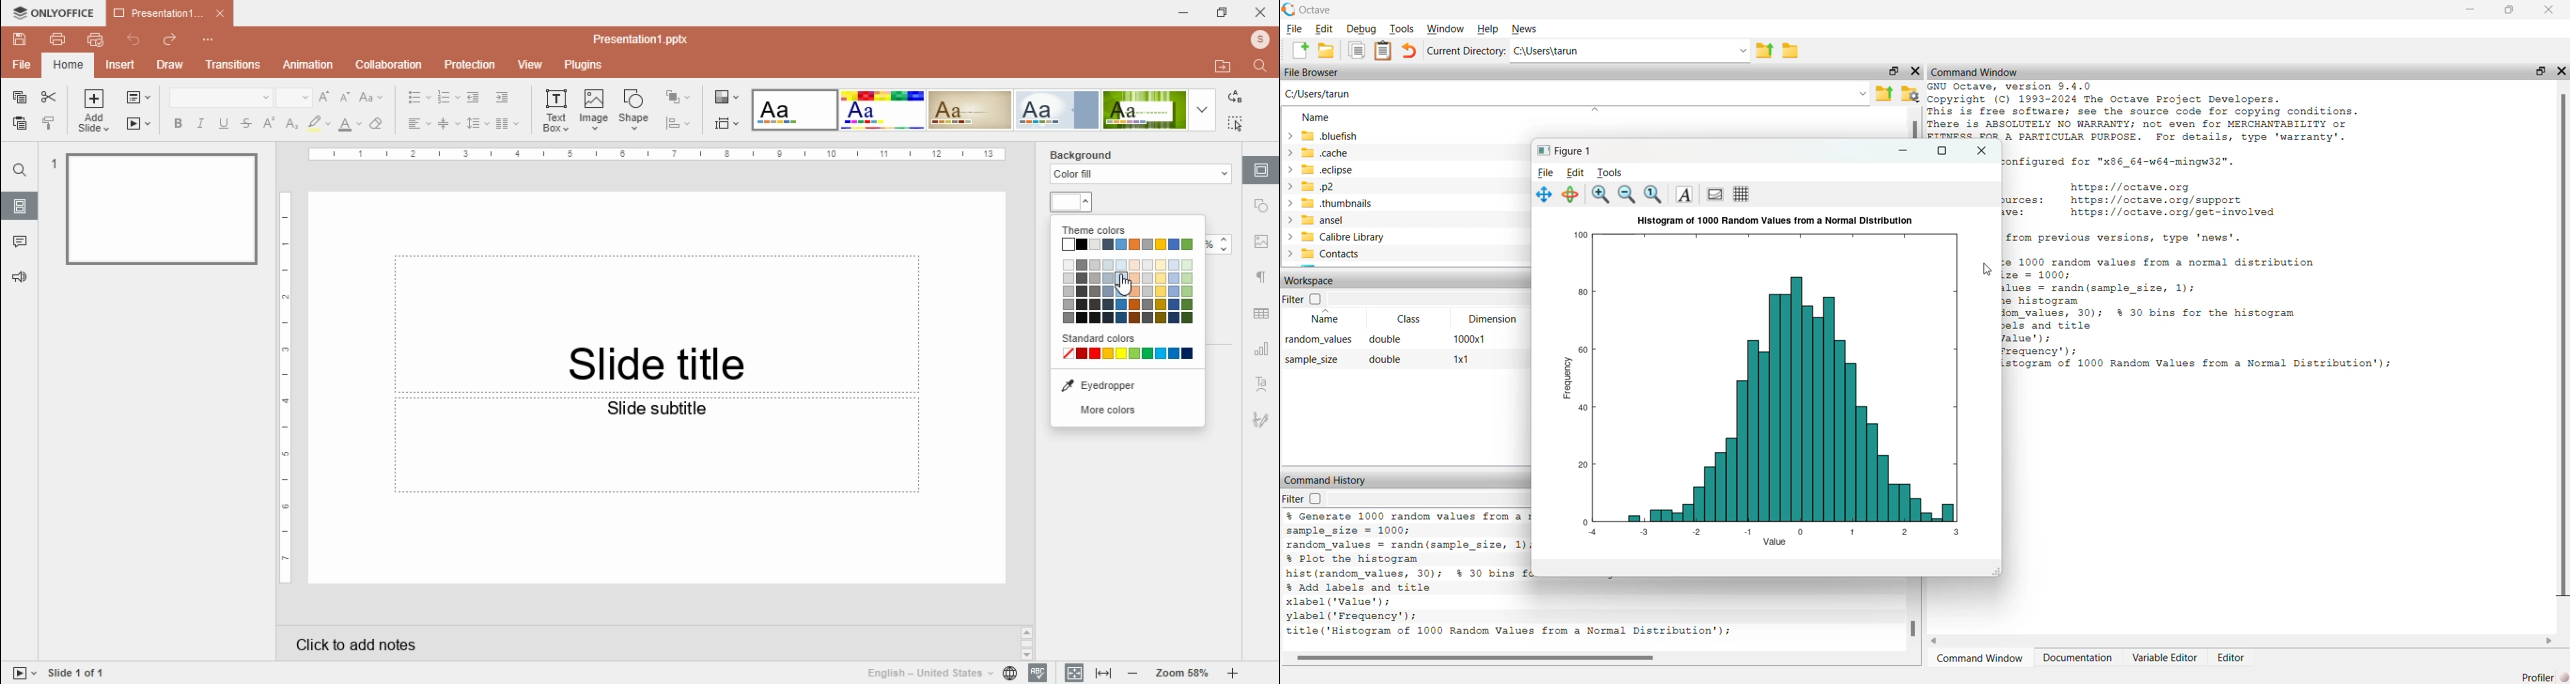 The width and height of the screenshot is (2576, 700). What do you see at coordinates (1313, 73) in the screenshot?
I see `File Browser` at bounding box center [1313, 73].